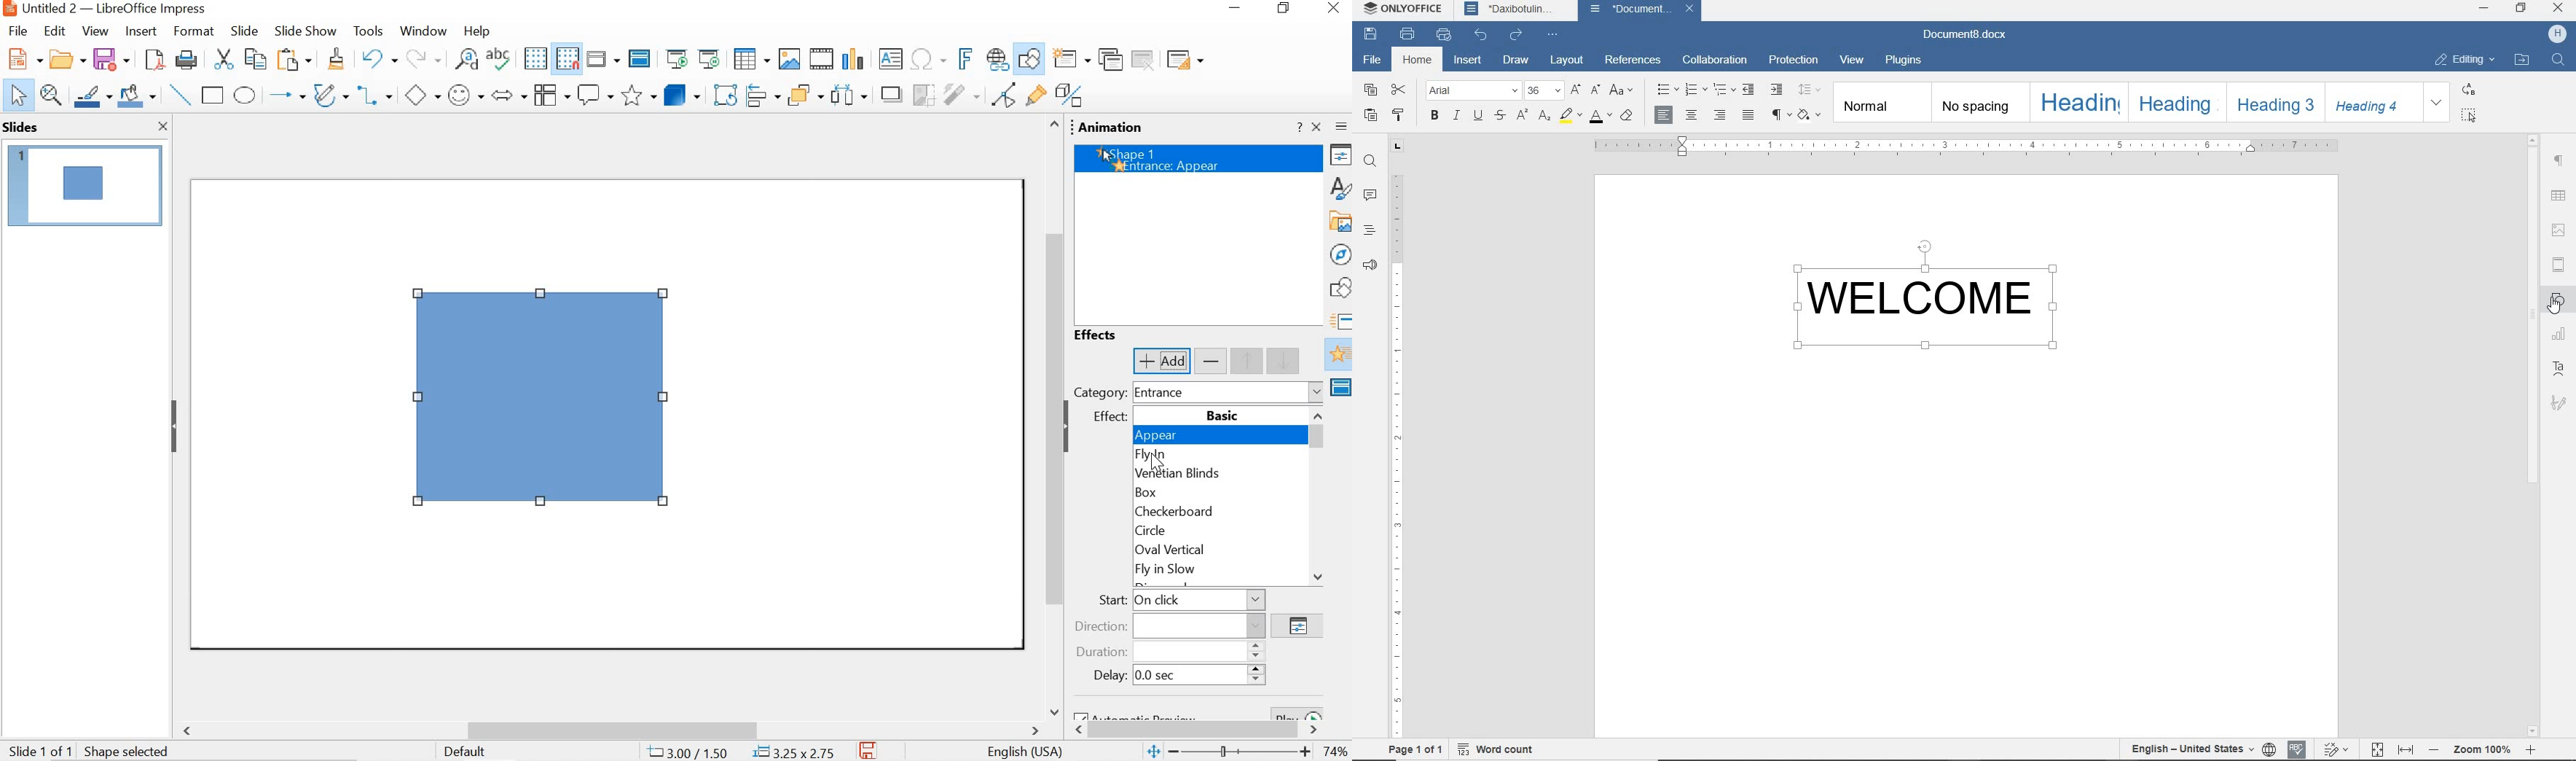  What do you see at coordinates (2523, 9) in the screenshot?
I see `RESTORE DOWN` at bounding box center [2523, 9].